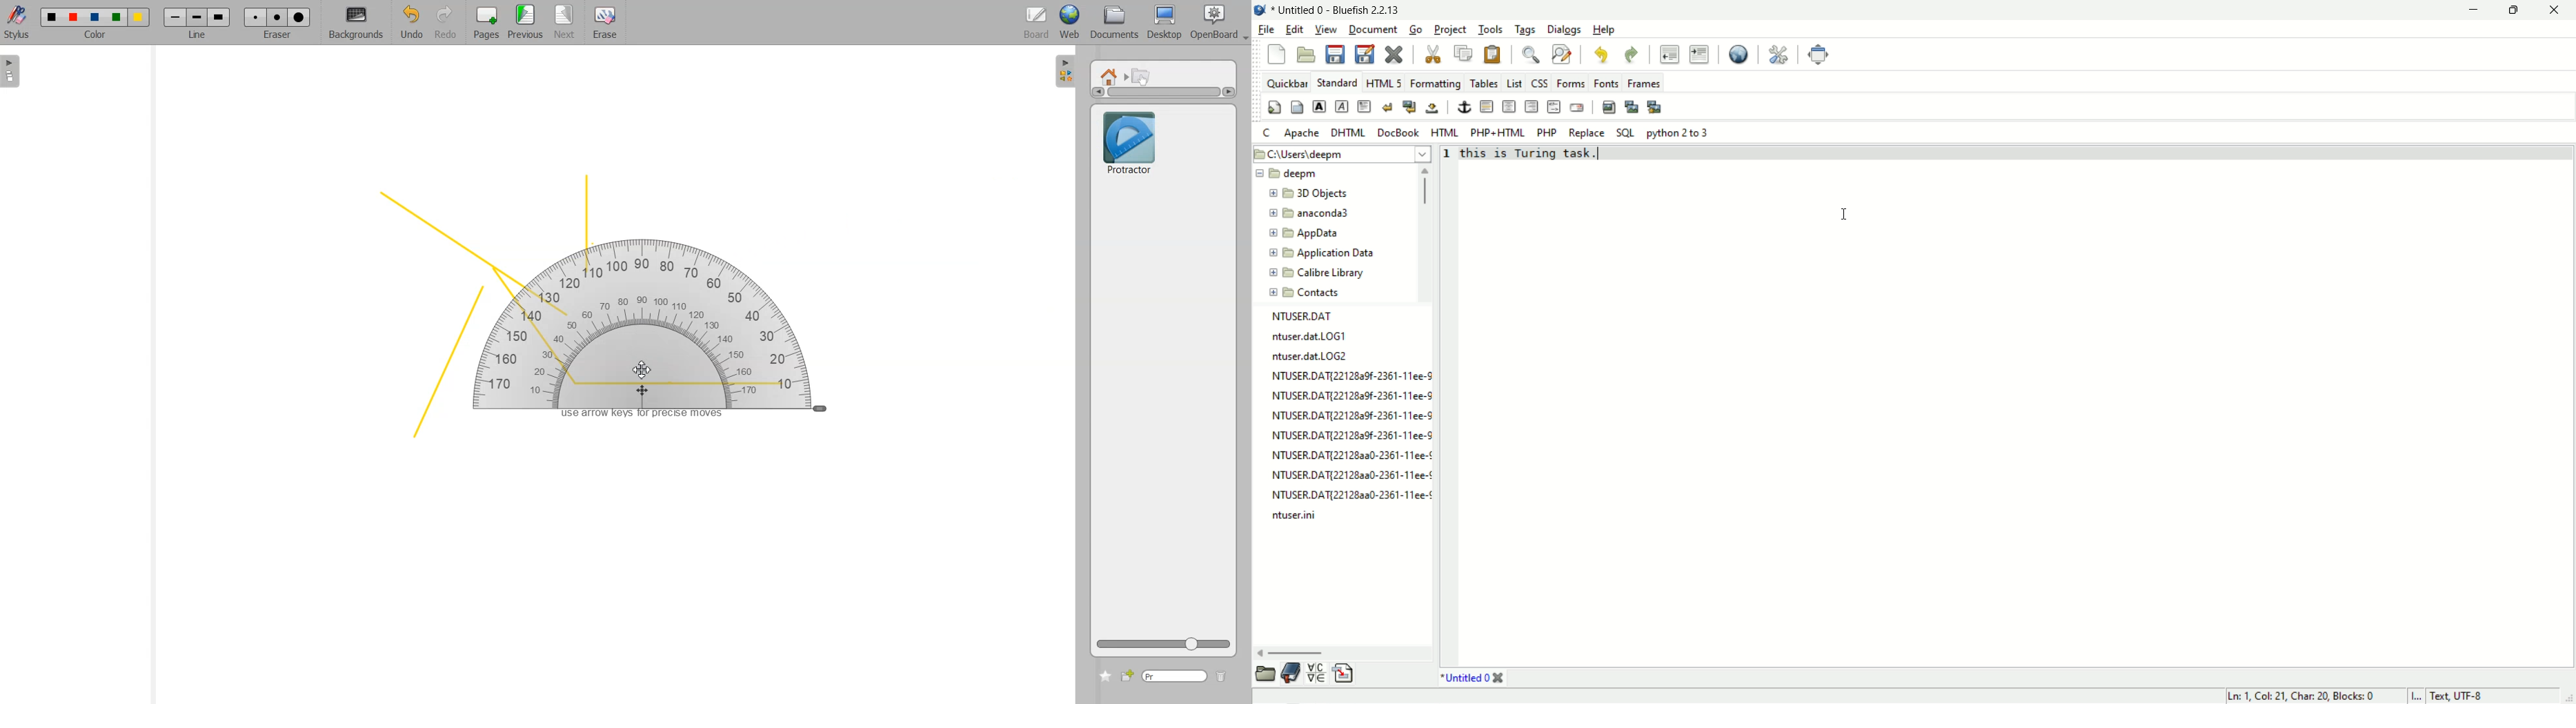  What do you see at coordinates (1562, 55) in the screenshot?
I see `find and replace` at bounding box center [1562, 55].